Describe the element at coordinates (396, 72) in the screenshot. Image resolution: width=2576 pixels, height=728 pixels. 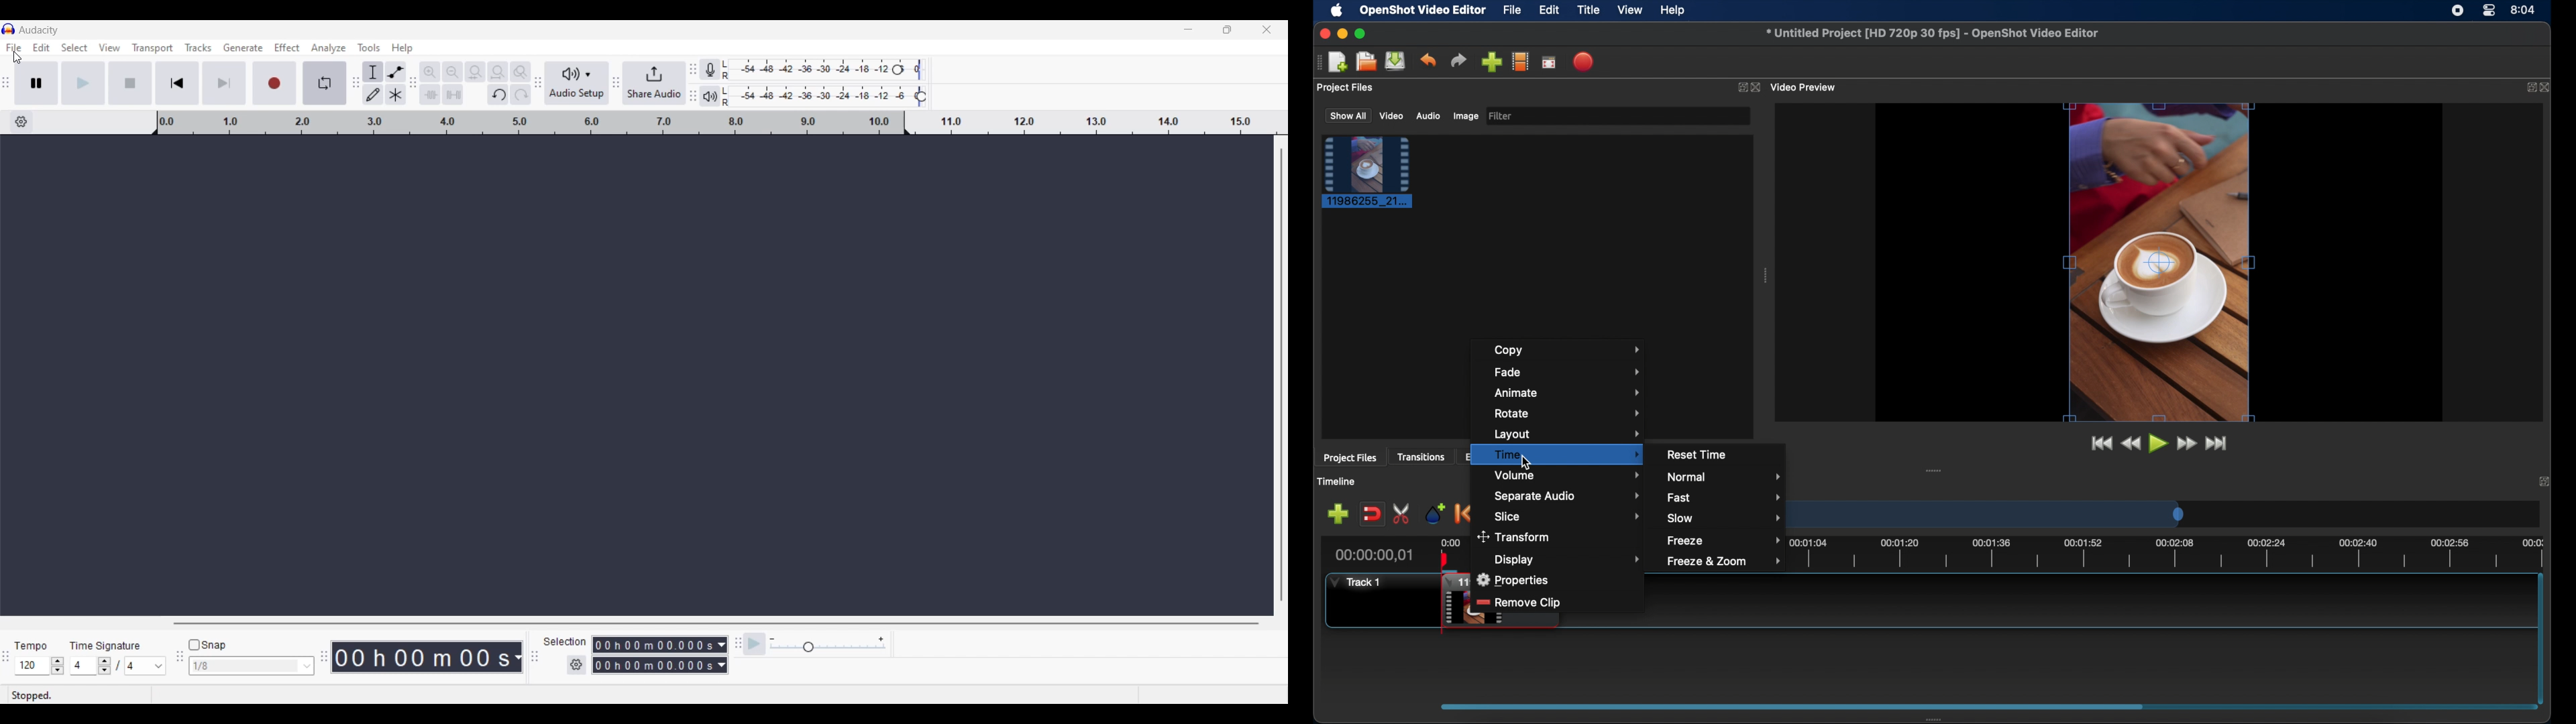
I see `Envelop tool` at that location.